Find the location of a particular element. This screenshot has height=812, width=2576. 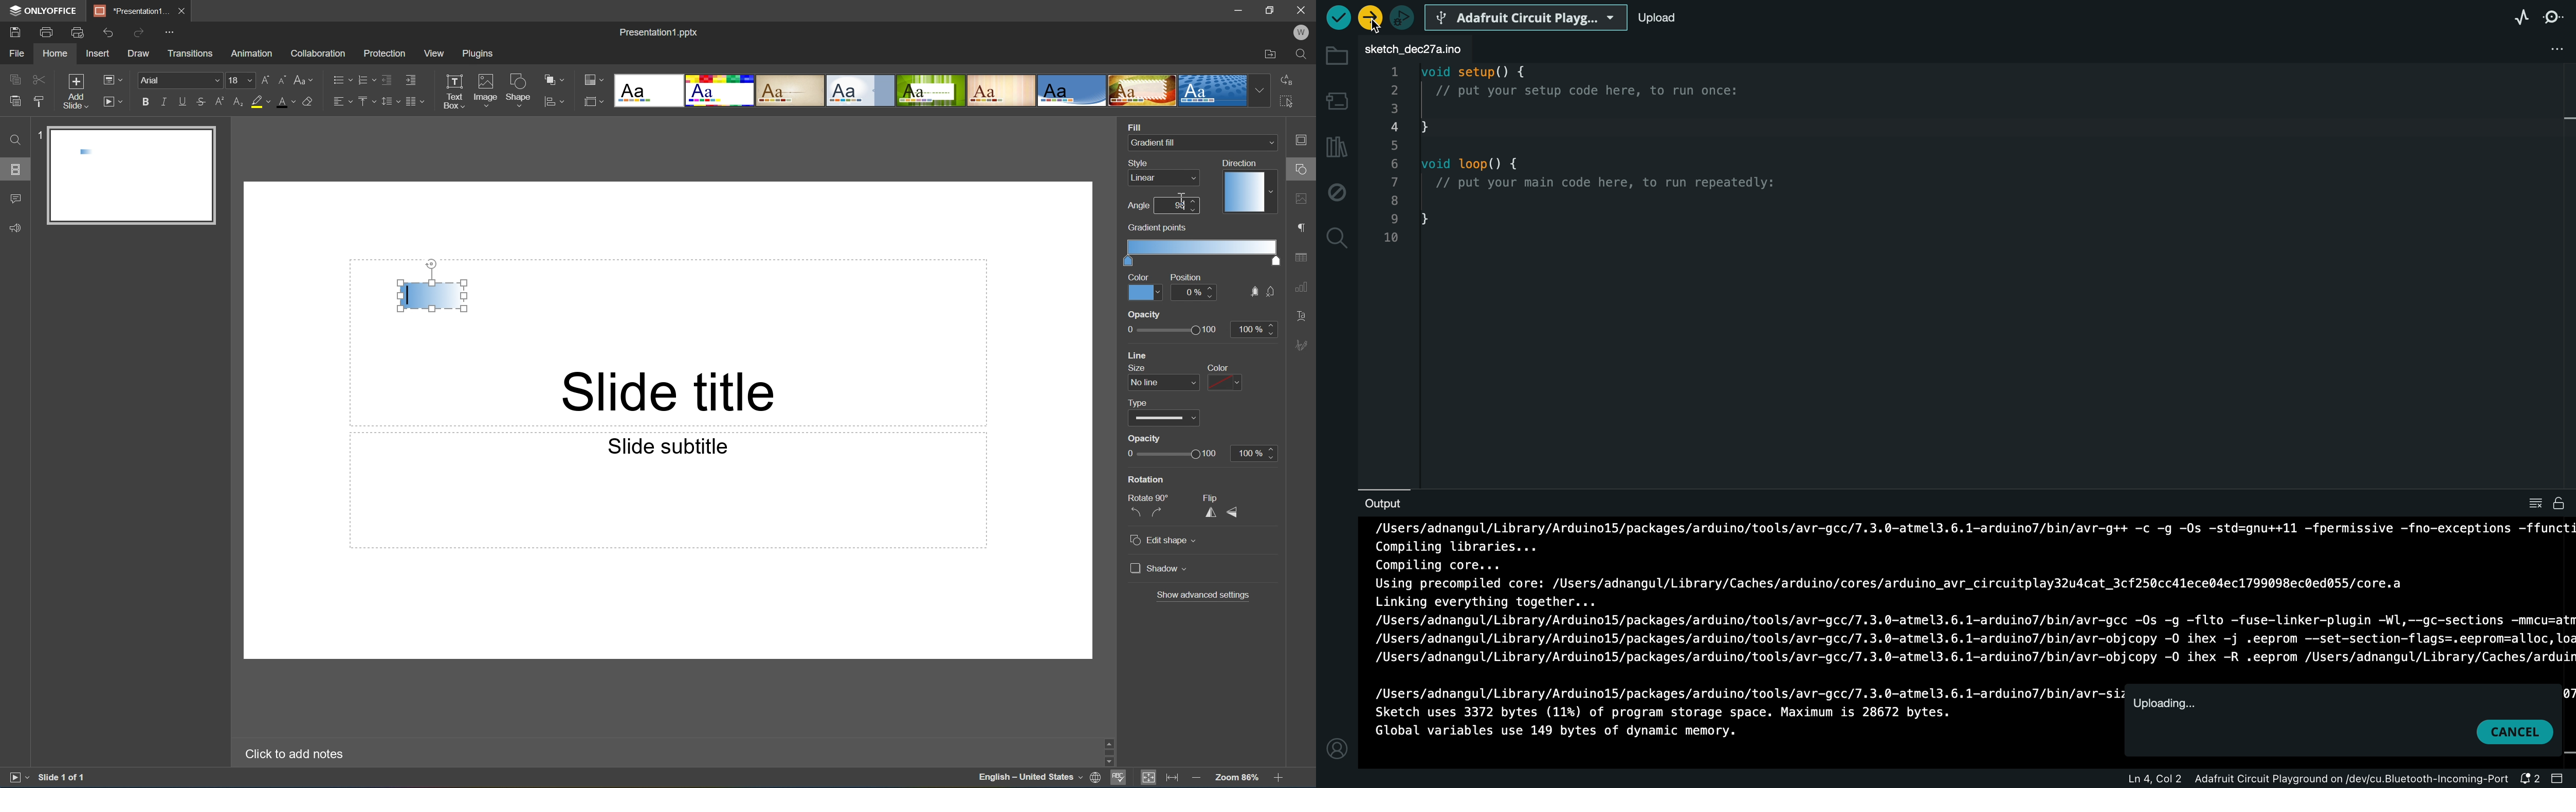

Find is located at coordinates (13, 139).